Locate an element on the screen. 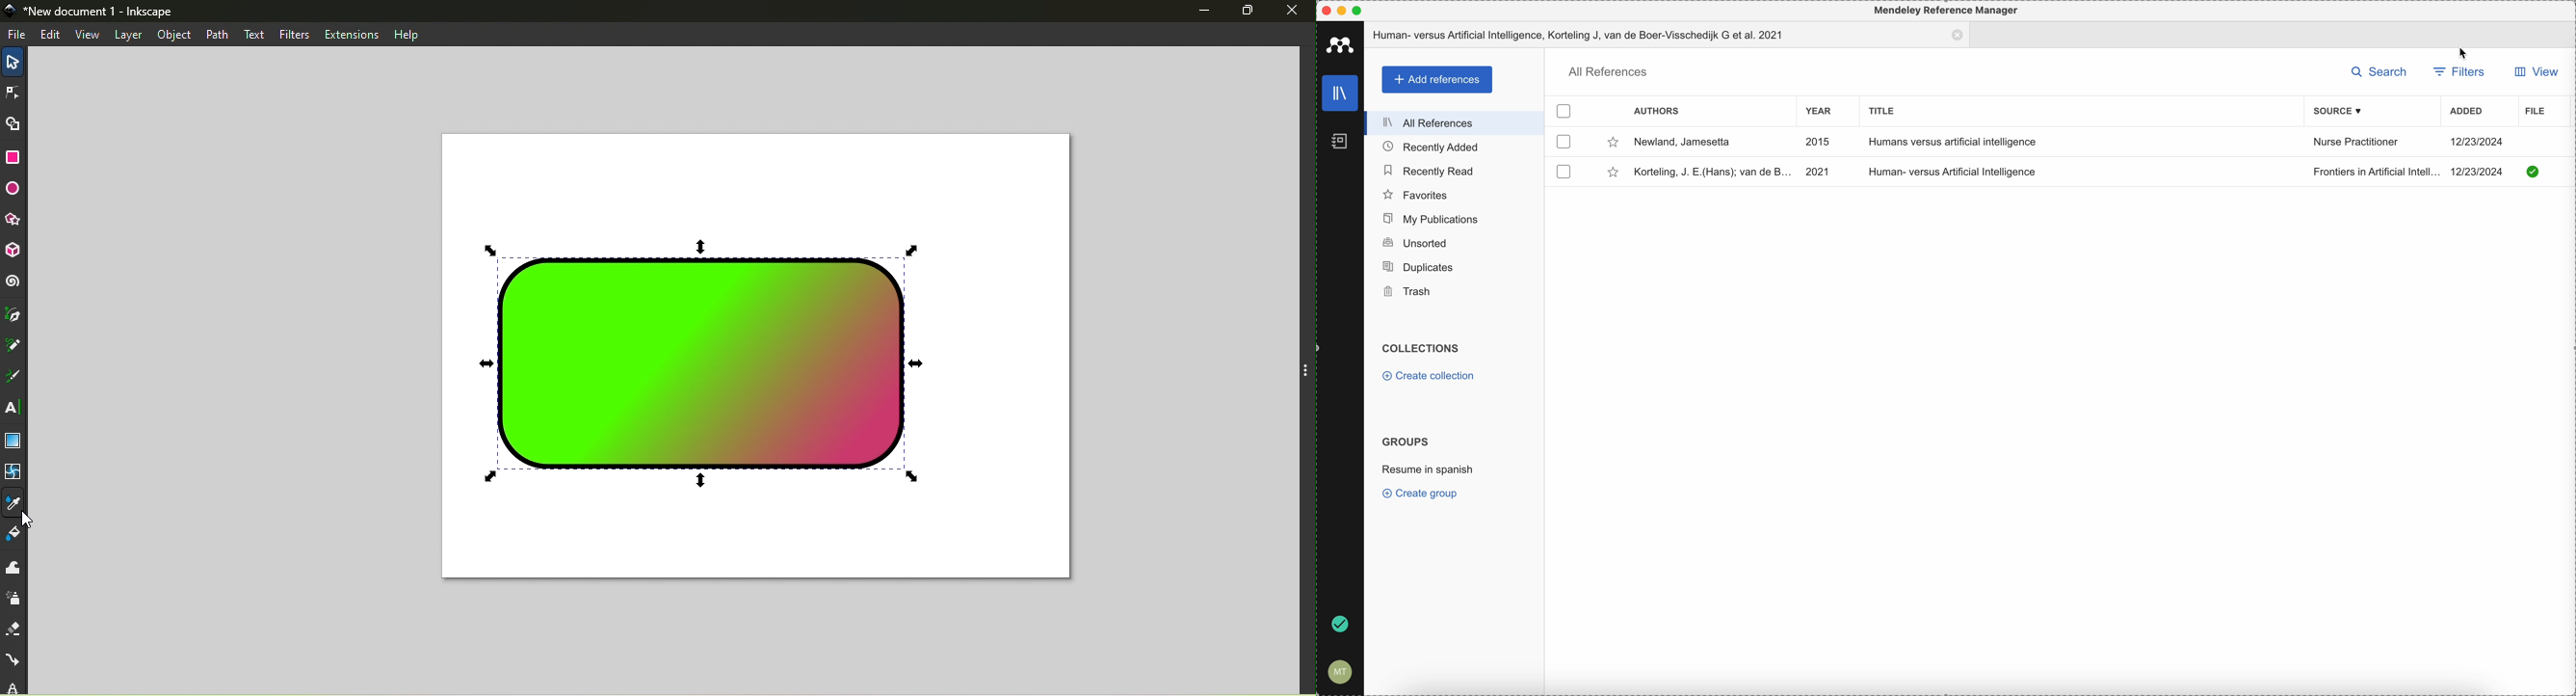 The width and height of the screenshot is (2576, 700). Object is located at coordinates (177, 34).